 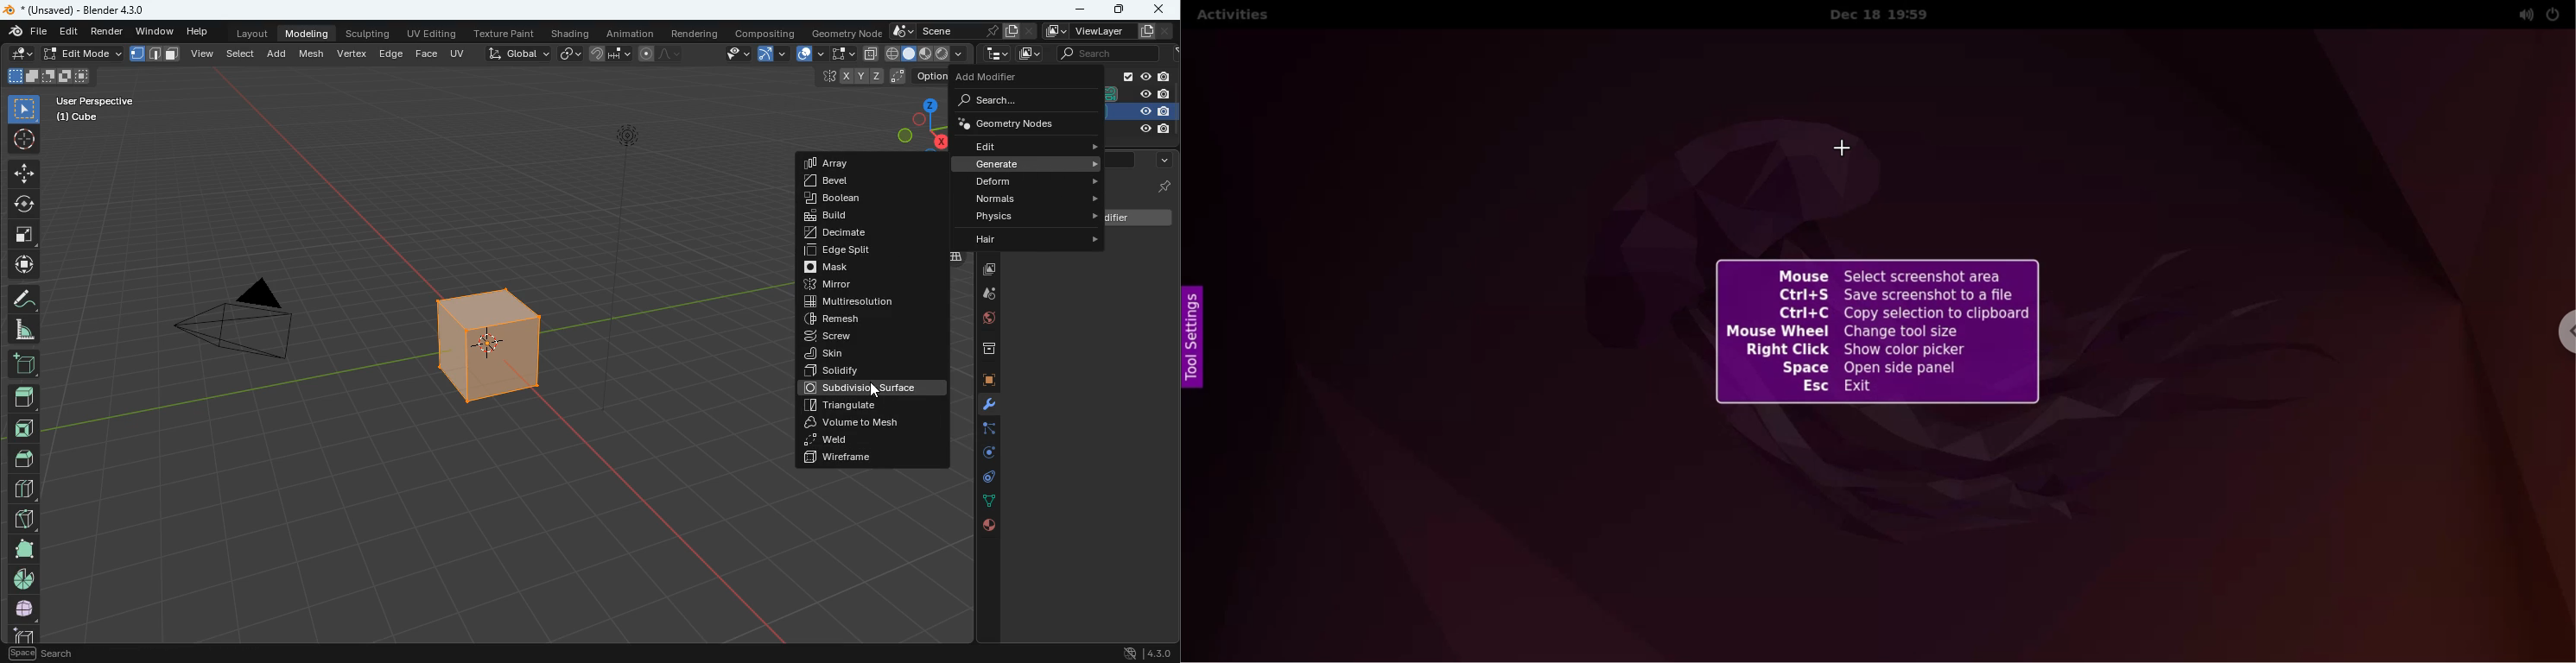 I want to click on multiresolution, so click(x=863, y=303).